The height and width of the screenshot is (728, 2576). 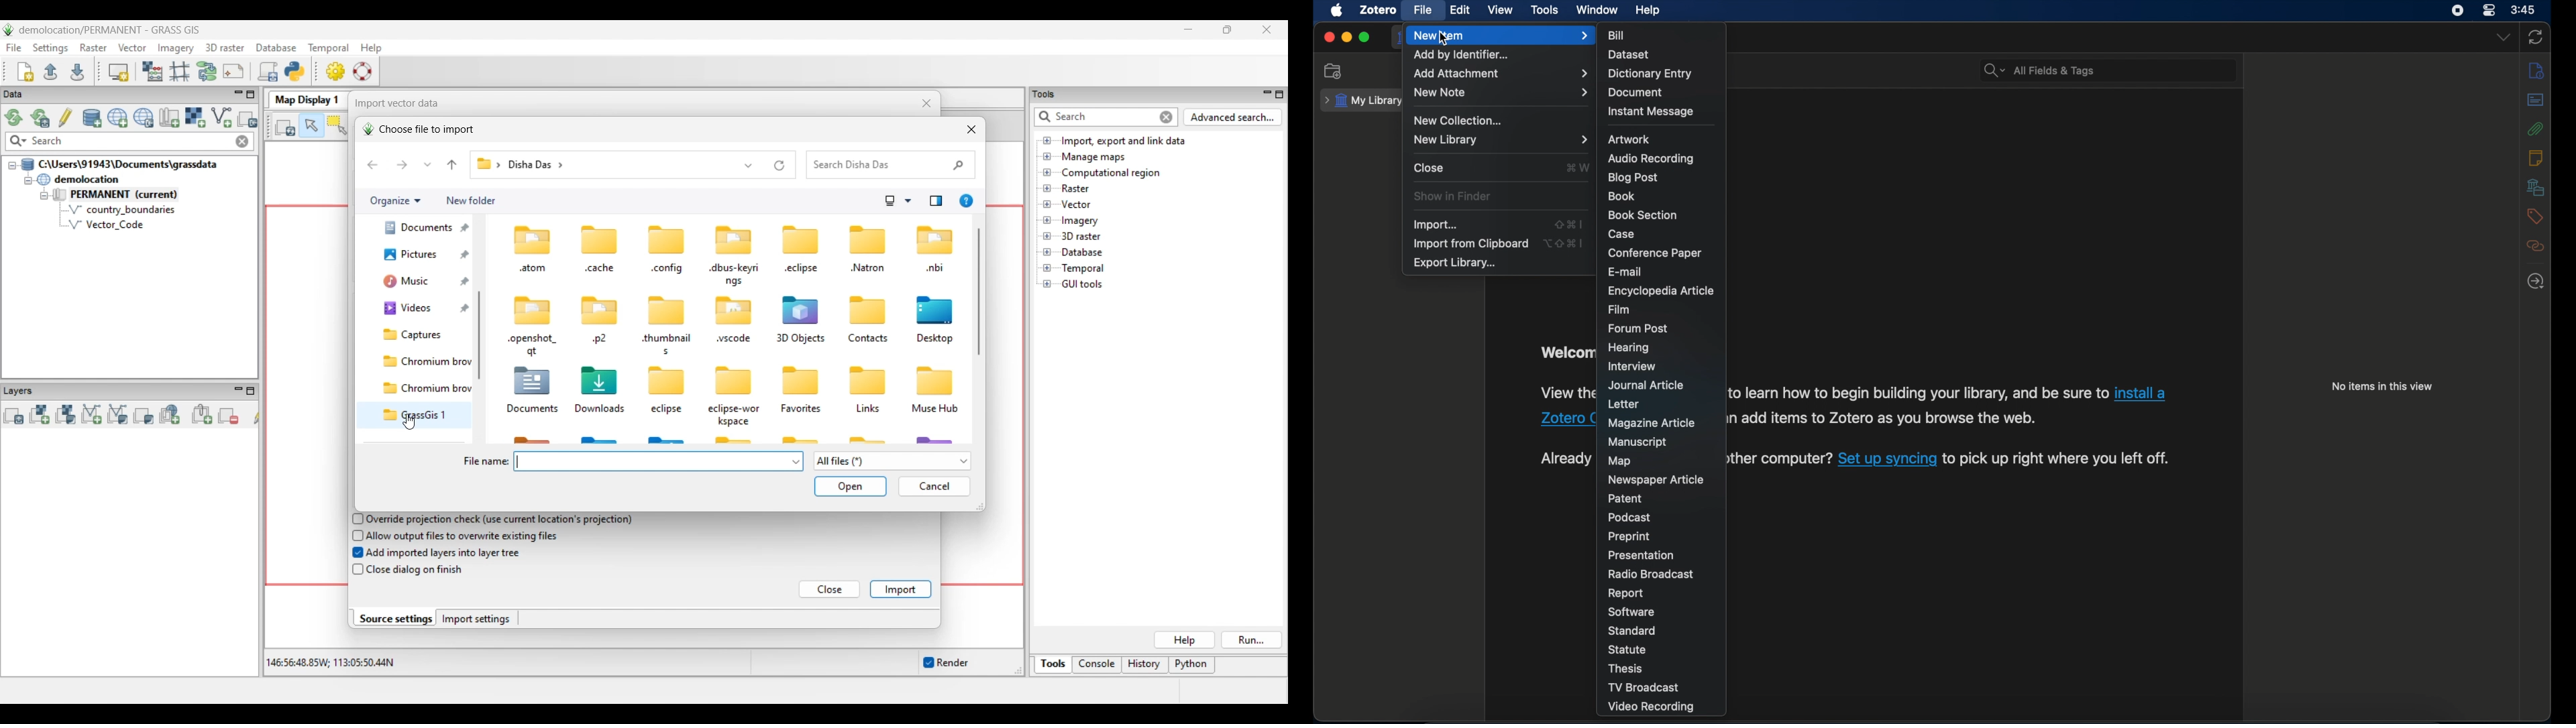 I want to click on libraries, so click(x=2534, y=187).